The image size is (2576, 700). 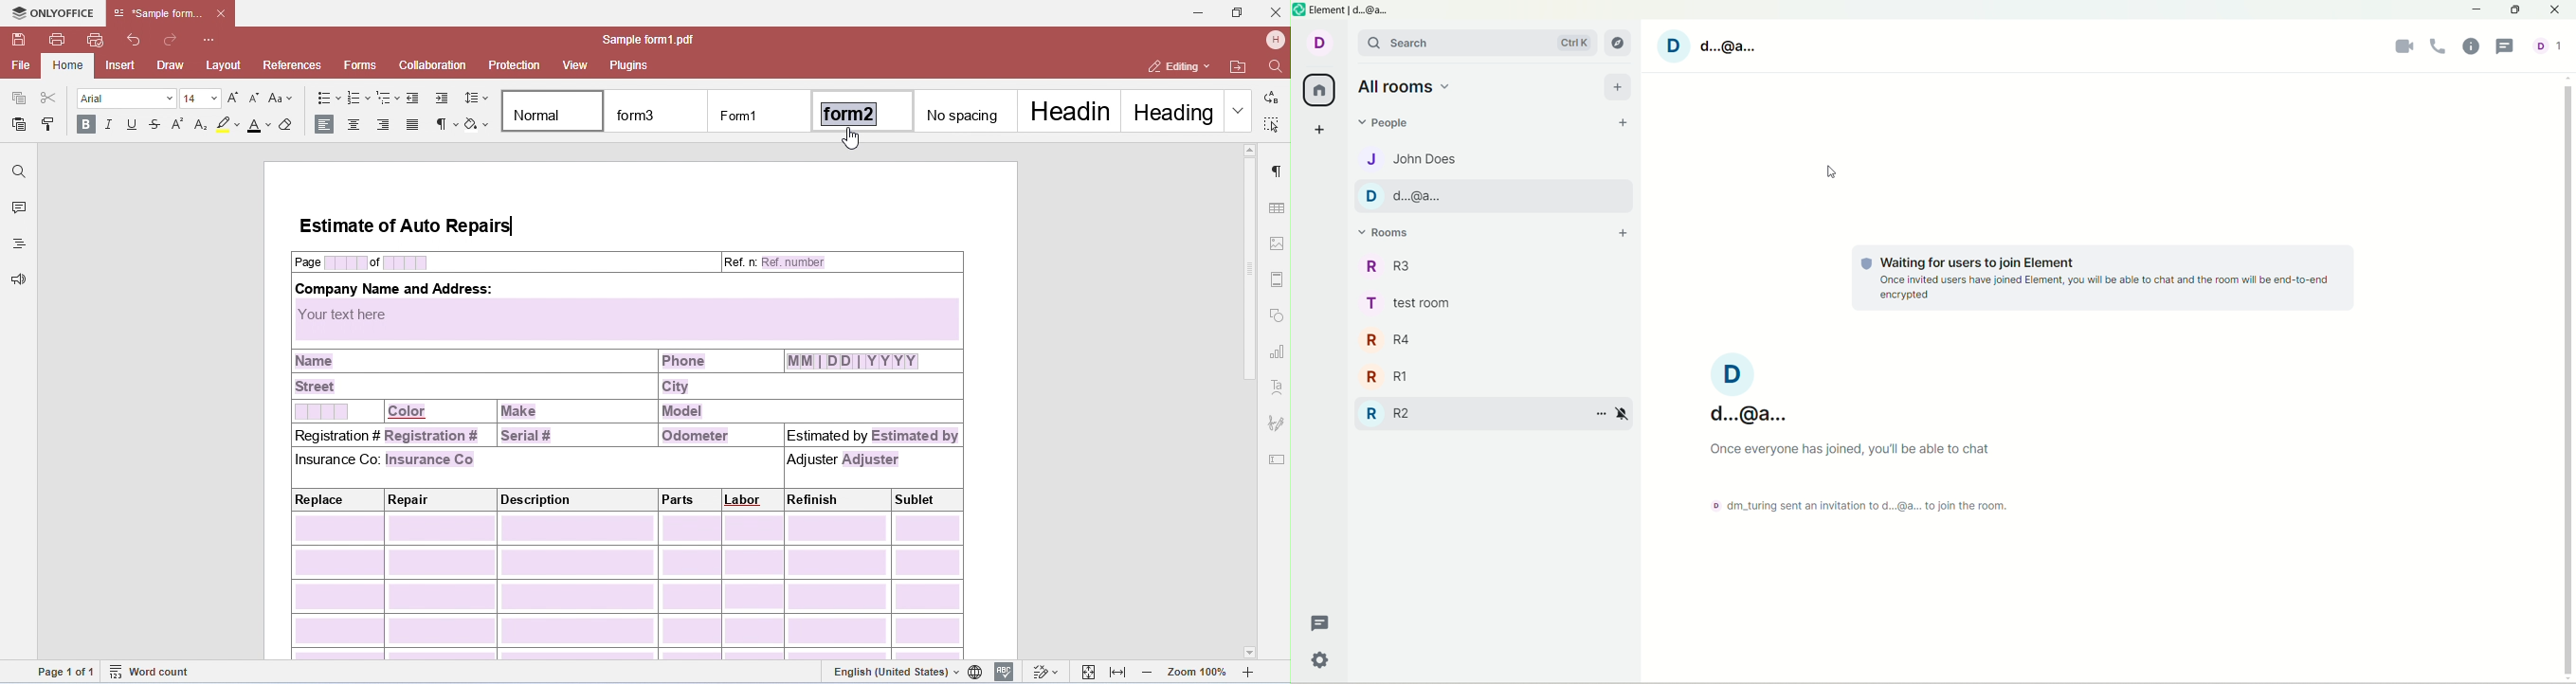 I want to click on explore rooms, so click(x=1619, y=39).